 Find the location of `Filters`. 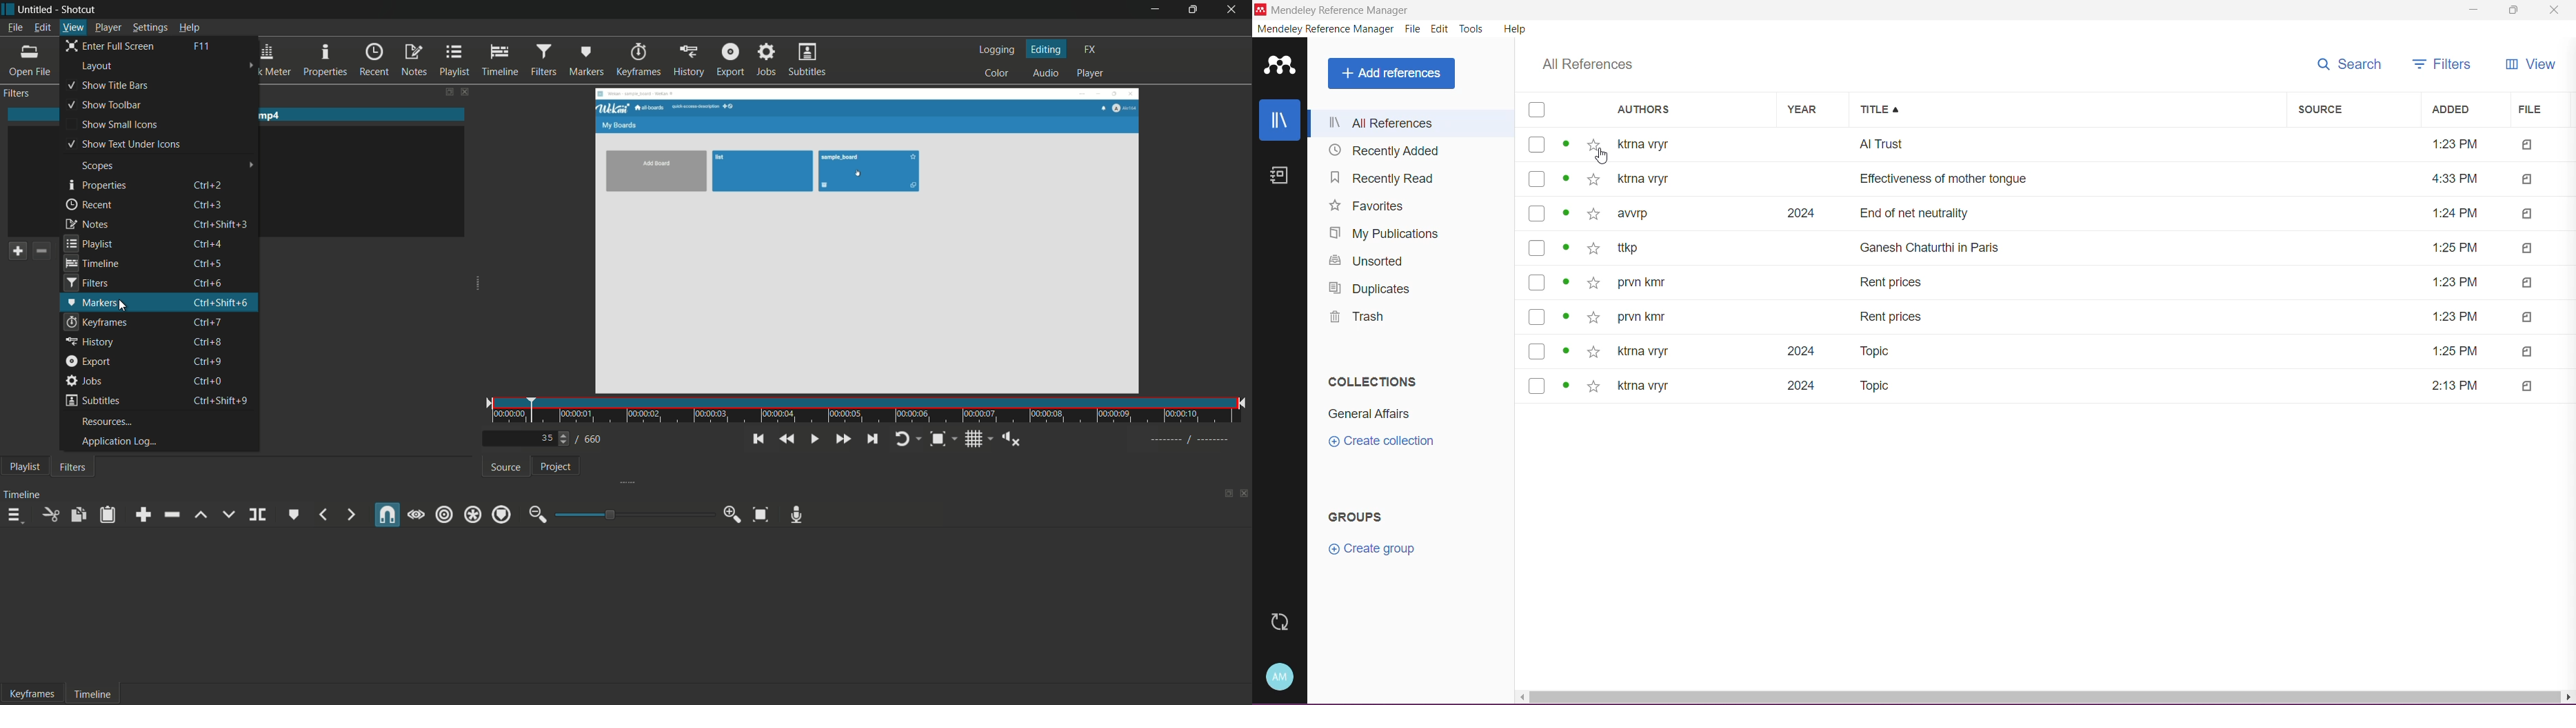

Filters is located at coordinates (2437, 66).